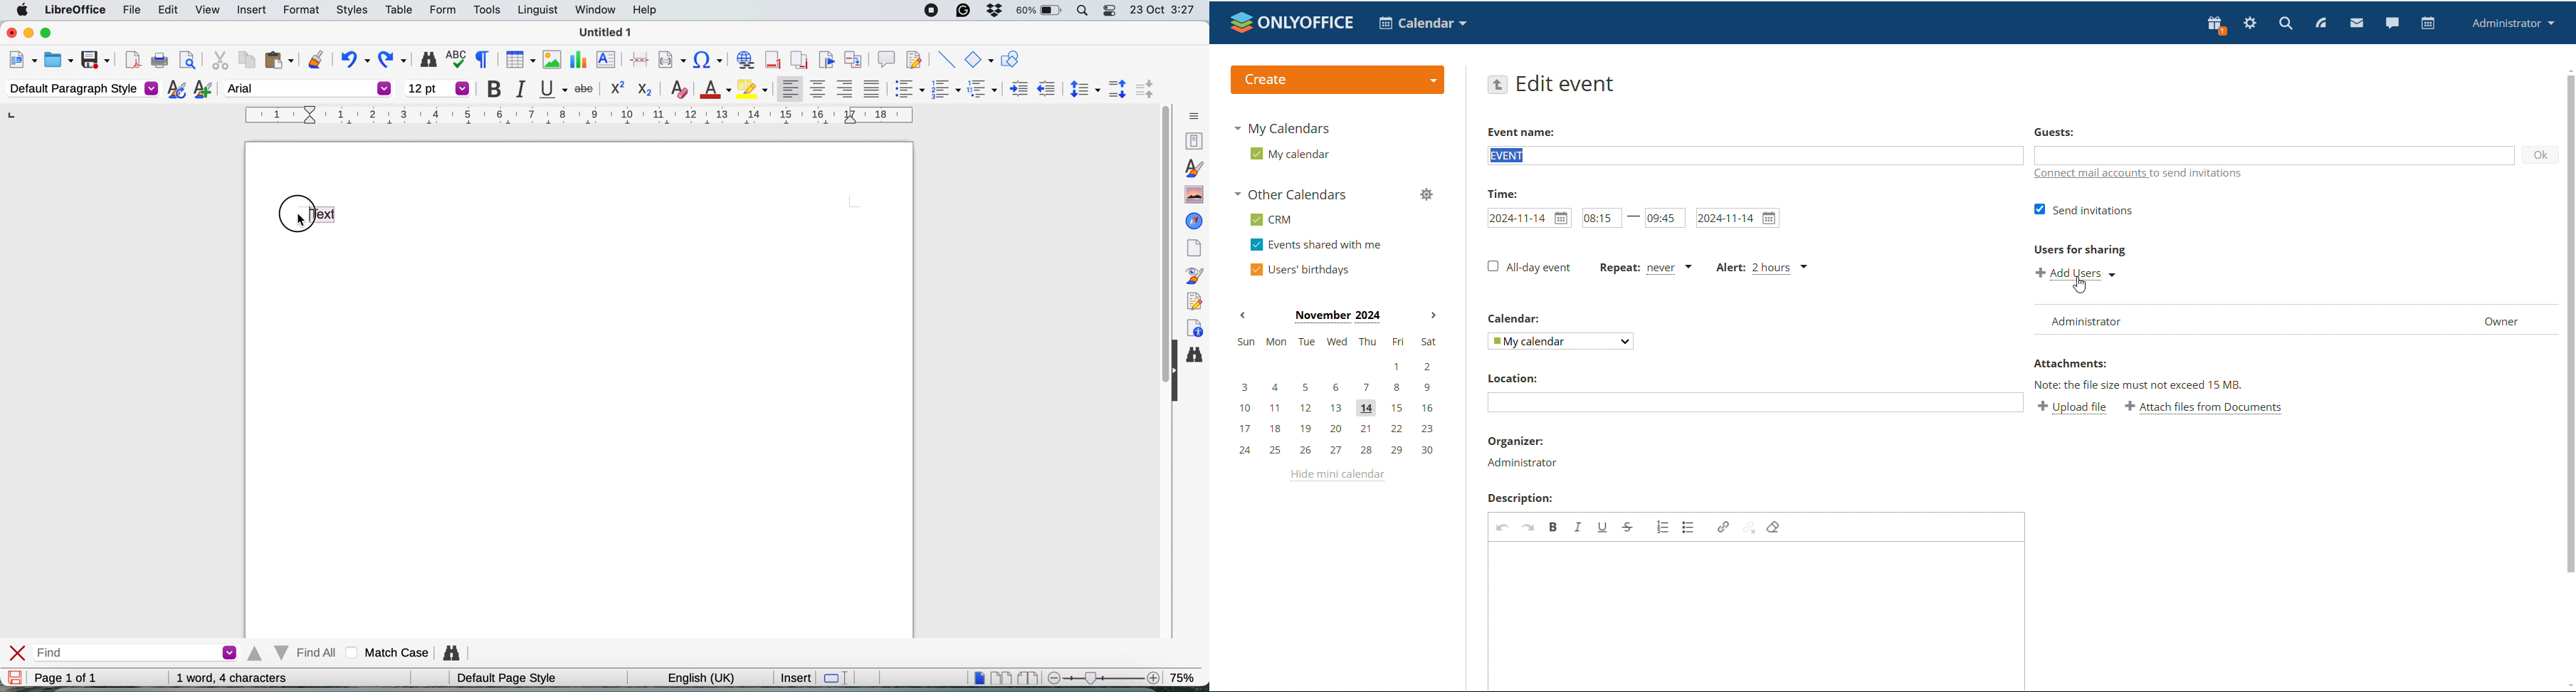 This screenshot has height=700, width=2576. What do you see at coordinates (217, 60) in the screenshot?
I see `cut` at bounding box center [217, 60].